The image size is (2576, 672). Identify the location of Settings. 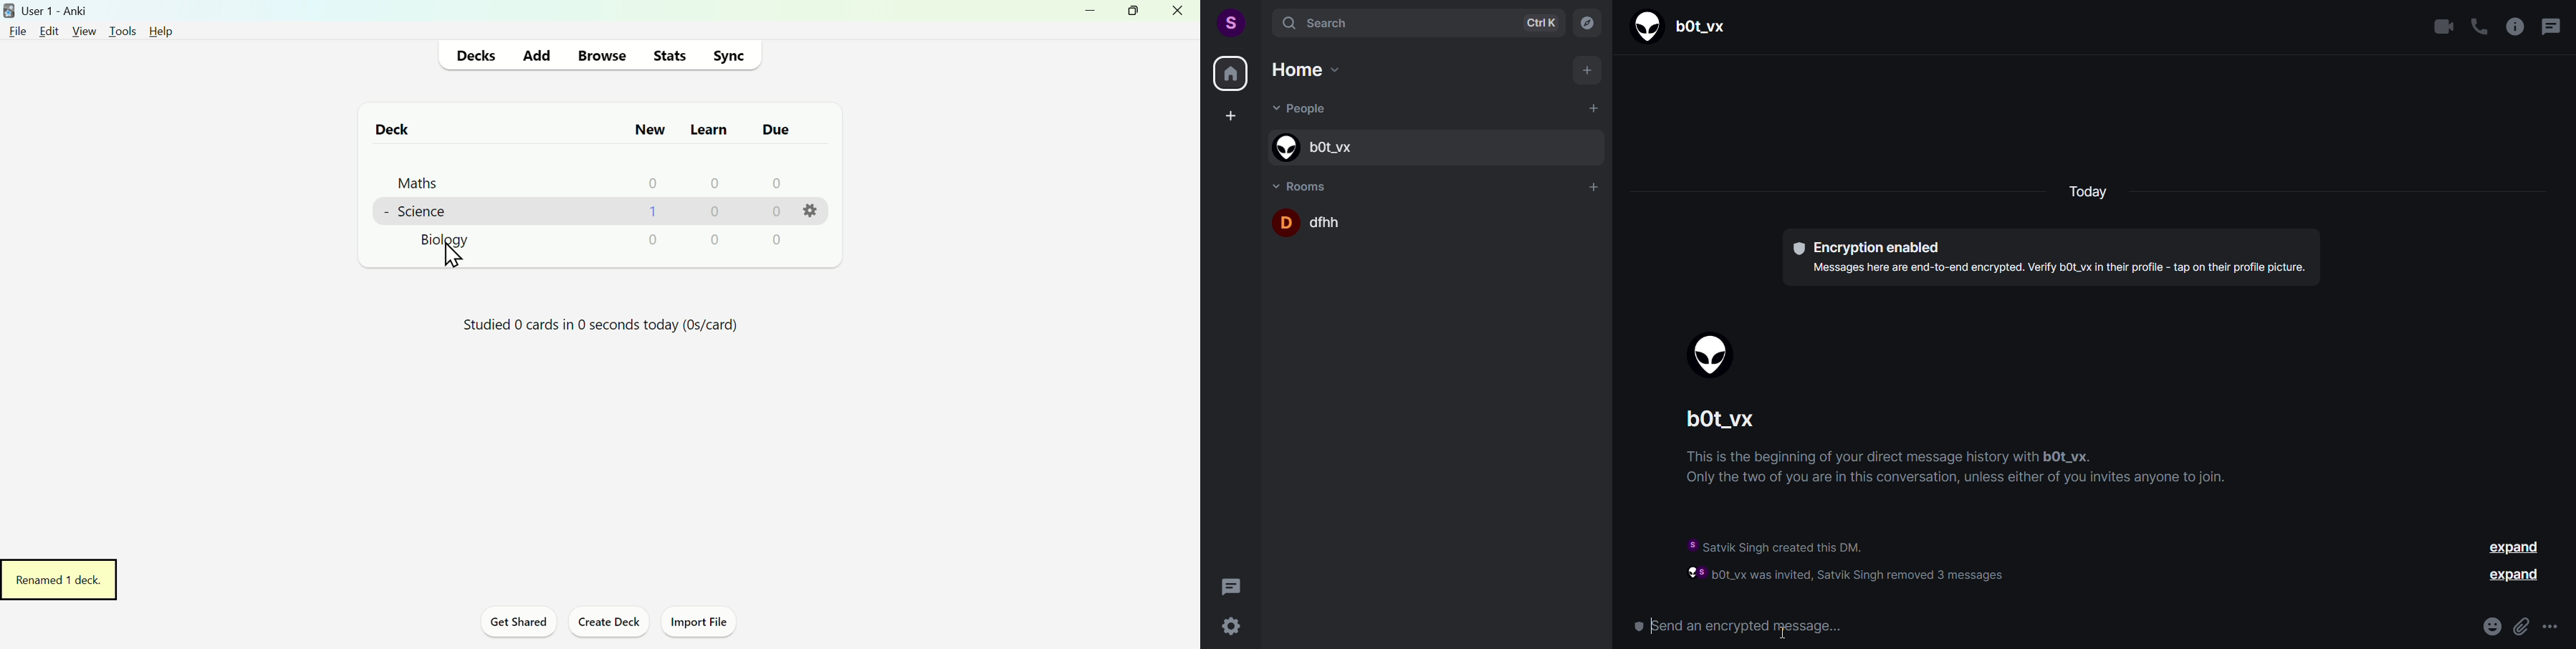
(813, 211).